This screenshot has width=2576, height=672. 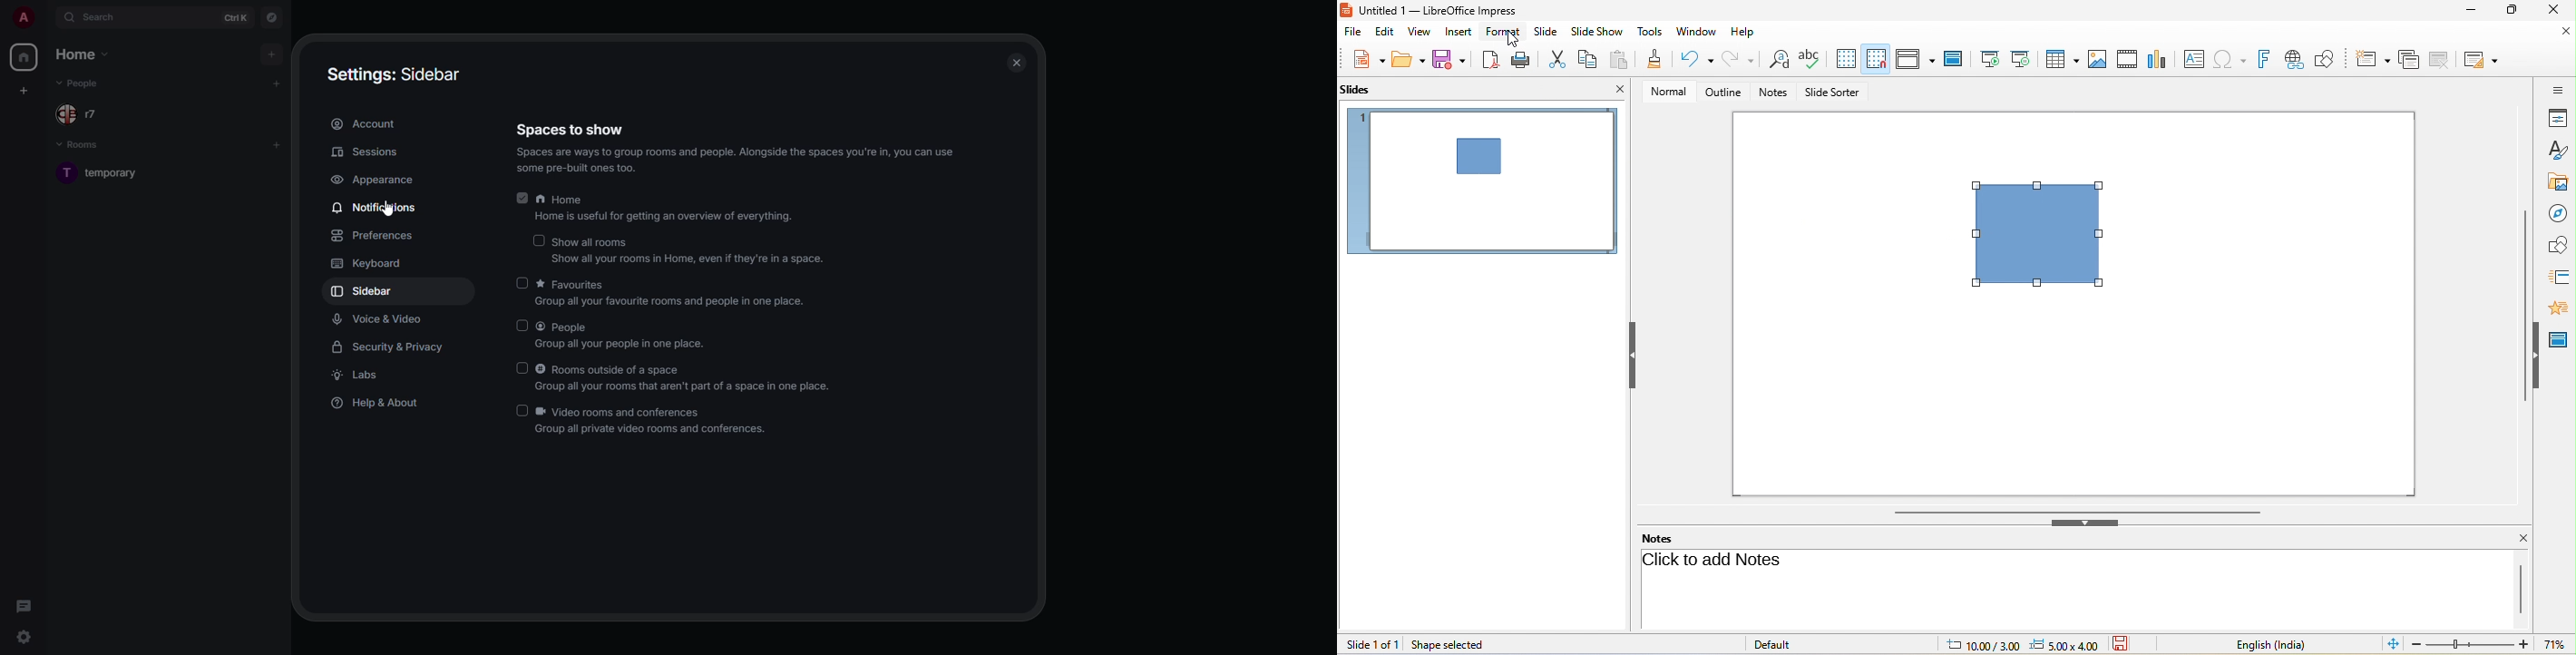 I want to click on paste, so click(x=1621, y=61).